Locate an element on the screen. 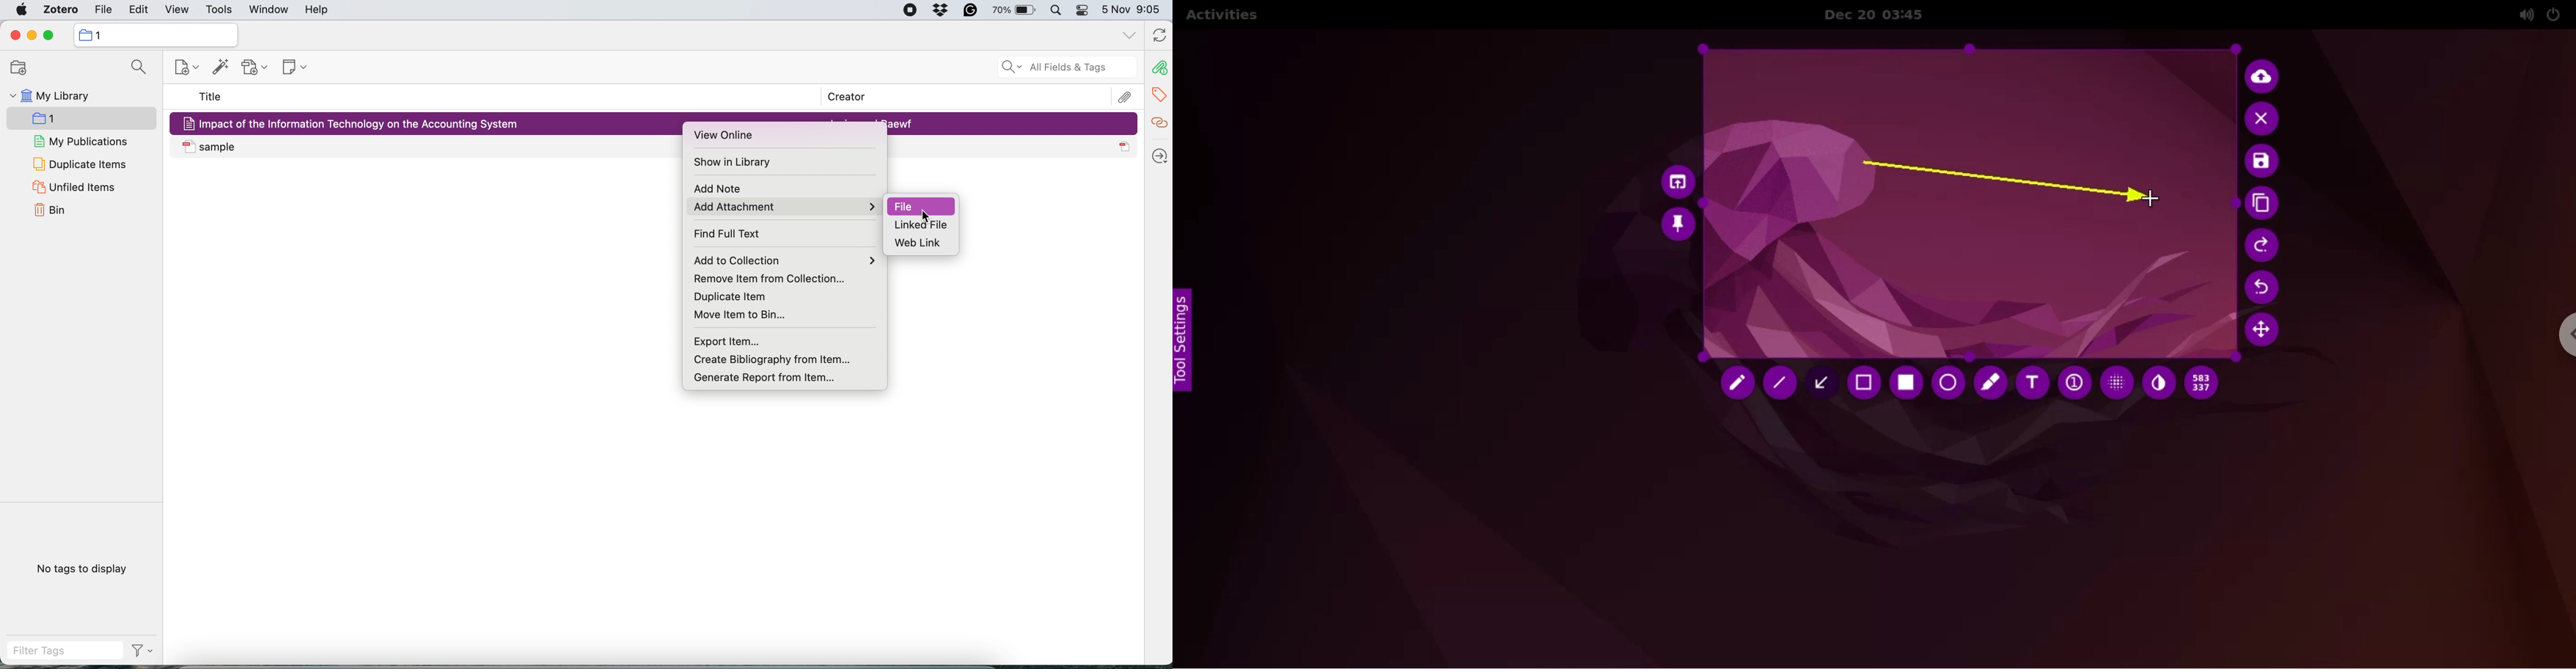  generate report from item is located at coordinates (763, 375).